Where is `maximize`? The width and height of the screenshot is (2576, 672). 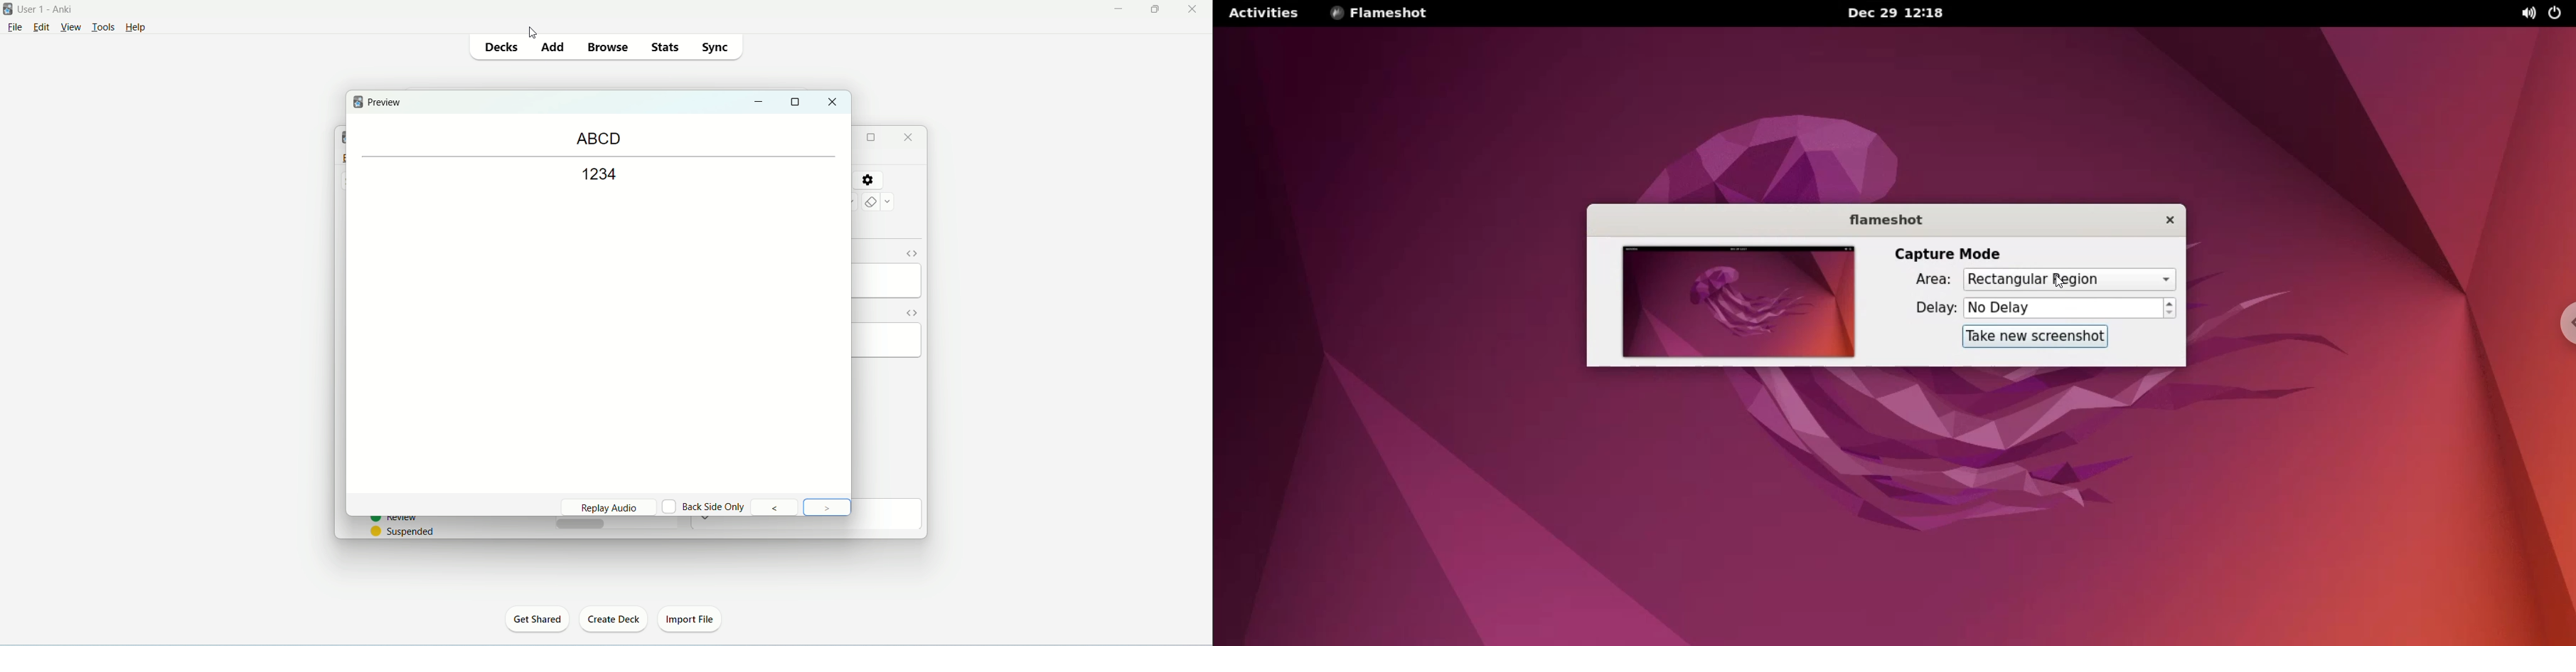
maximize is located at coordinates (797, 102).